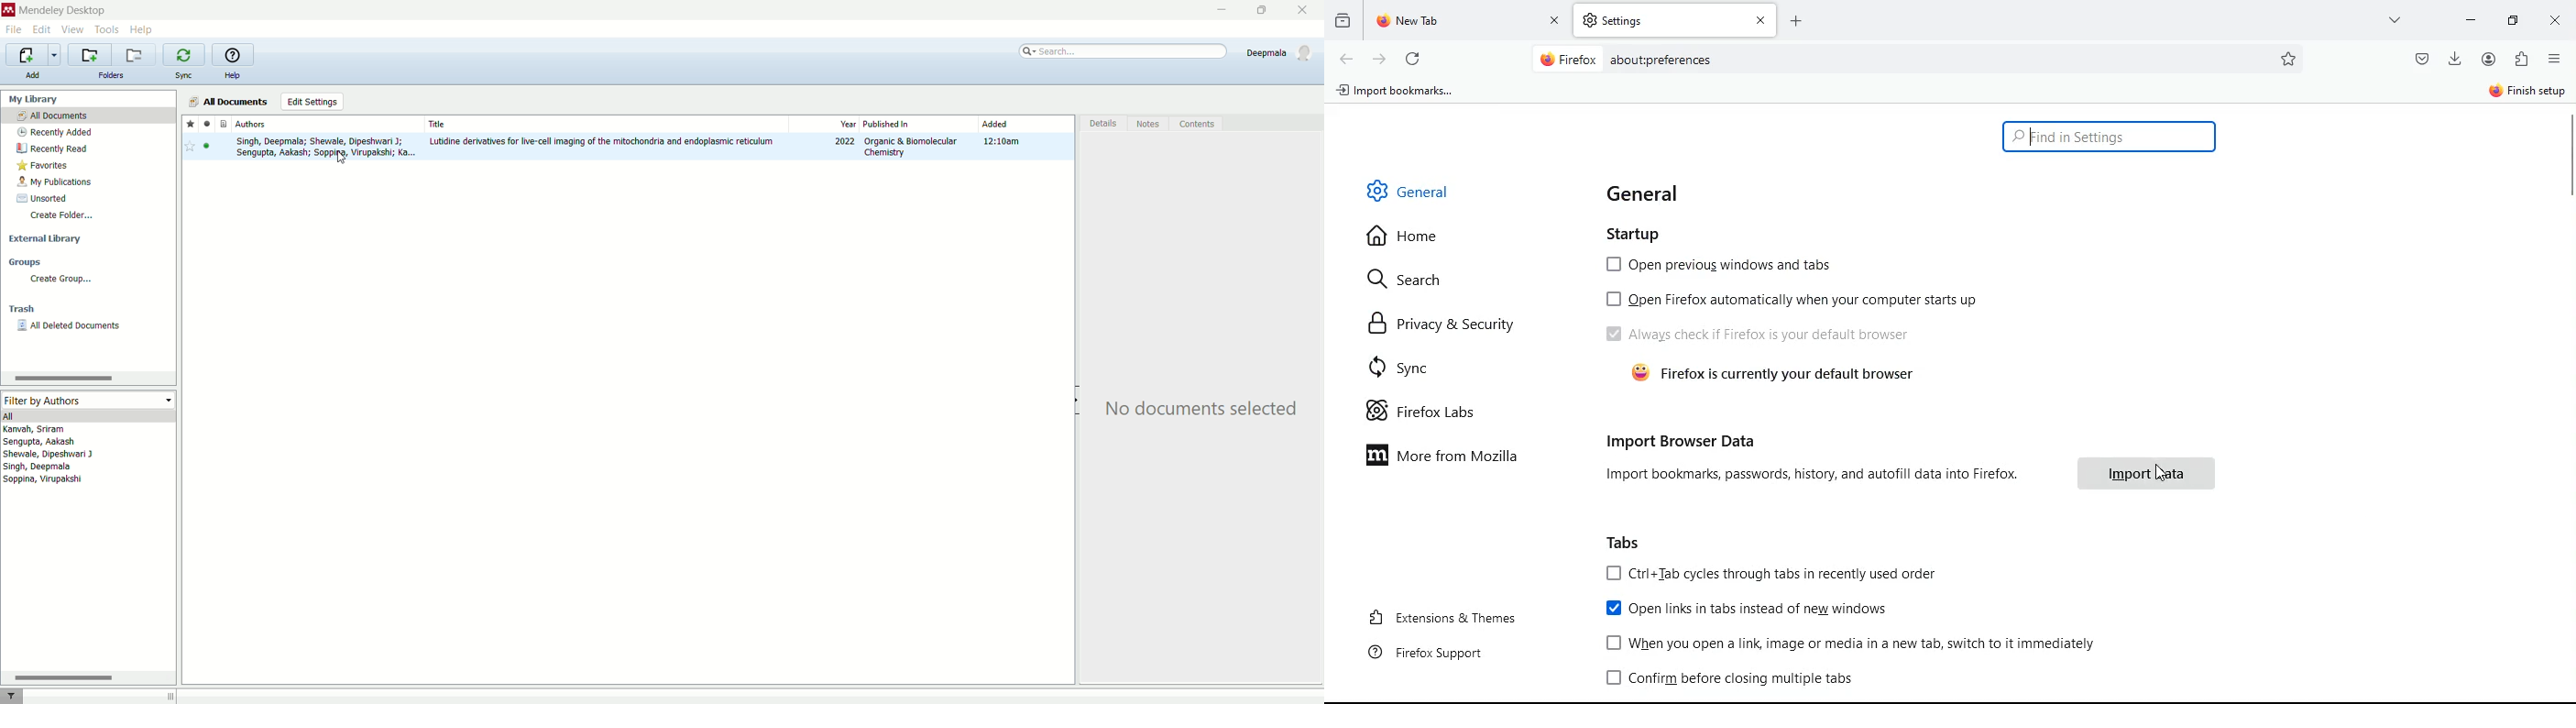 The width and height of the screenshot is (2576, 728). I want to click on create folder, so click(88, 217).